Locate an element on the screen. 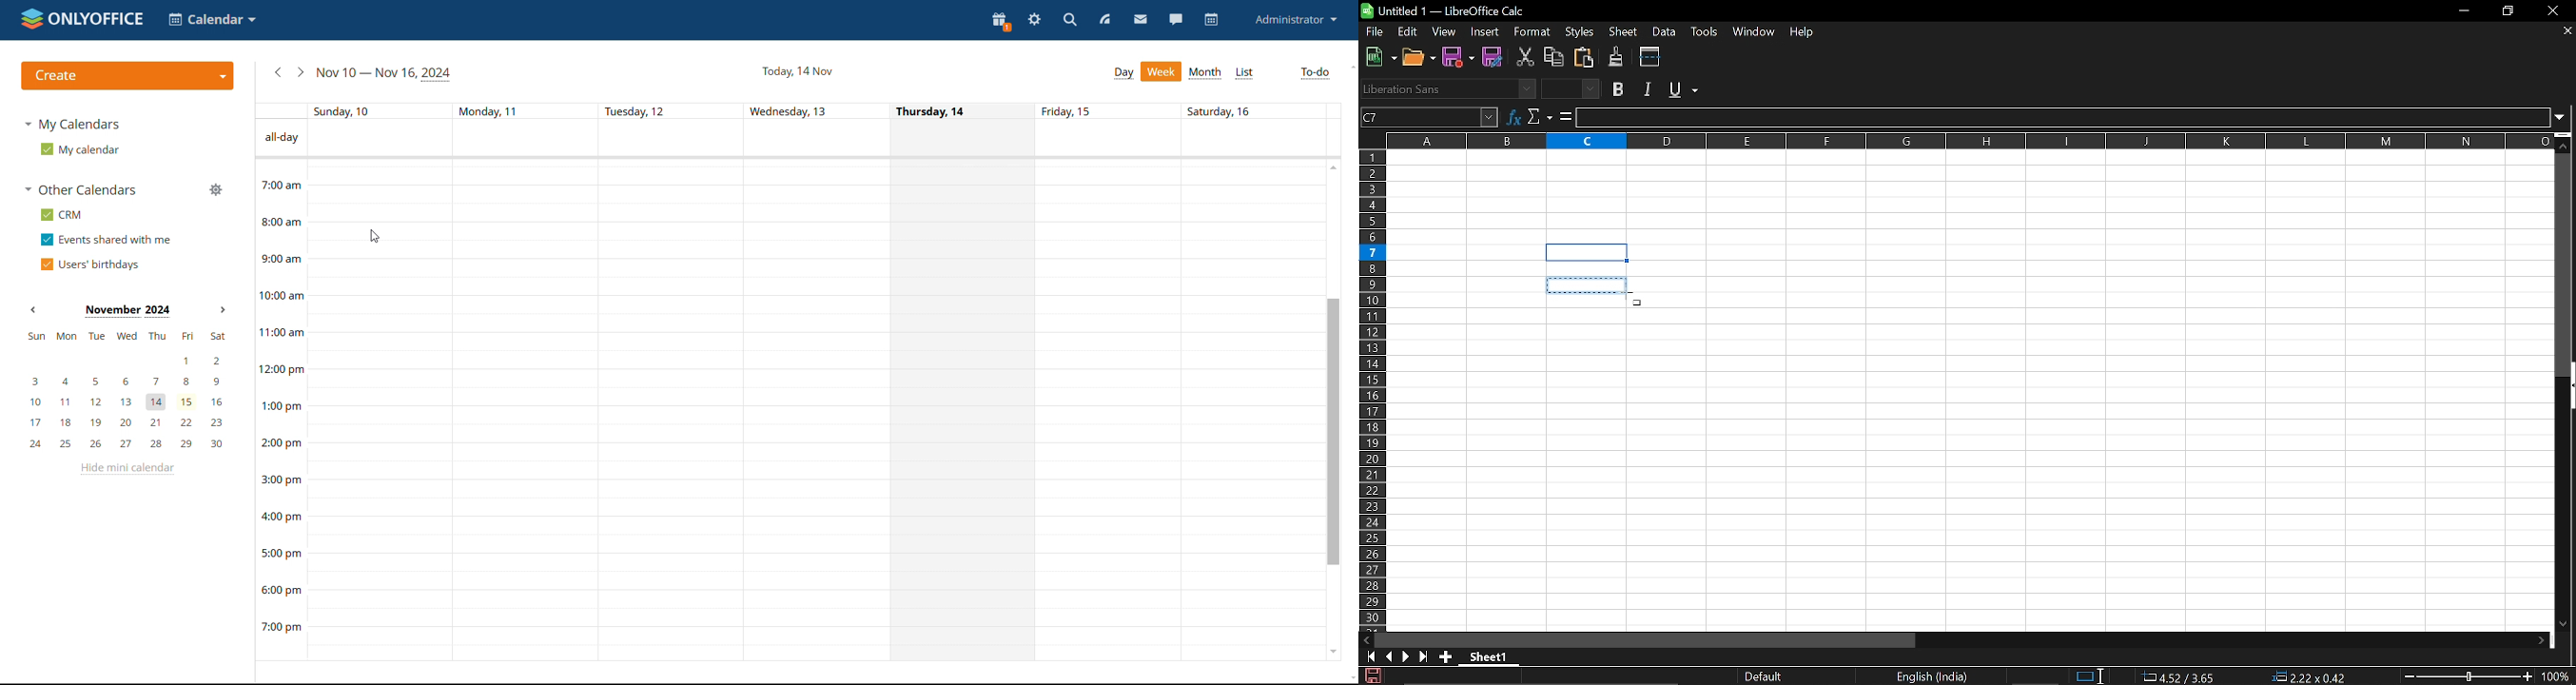 The image size is (2576, 700). Font size is located at coordinates (1573, 89).